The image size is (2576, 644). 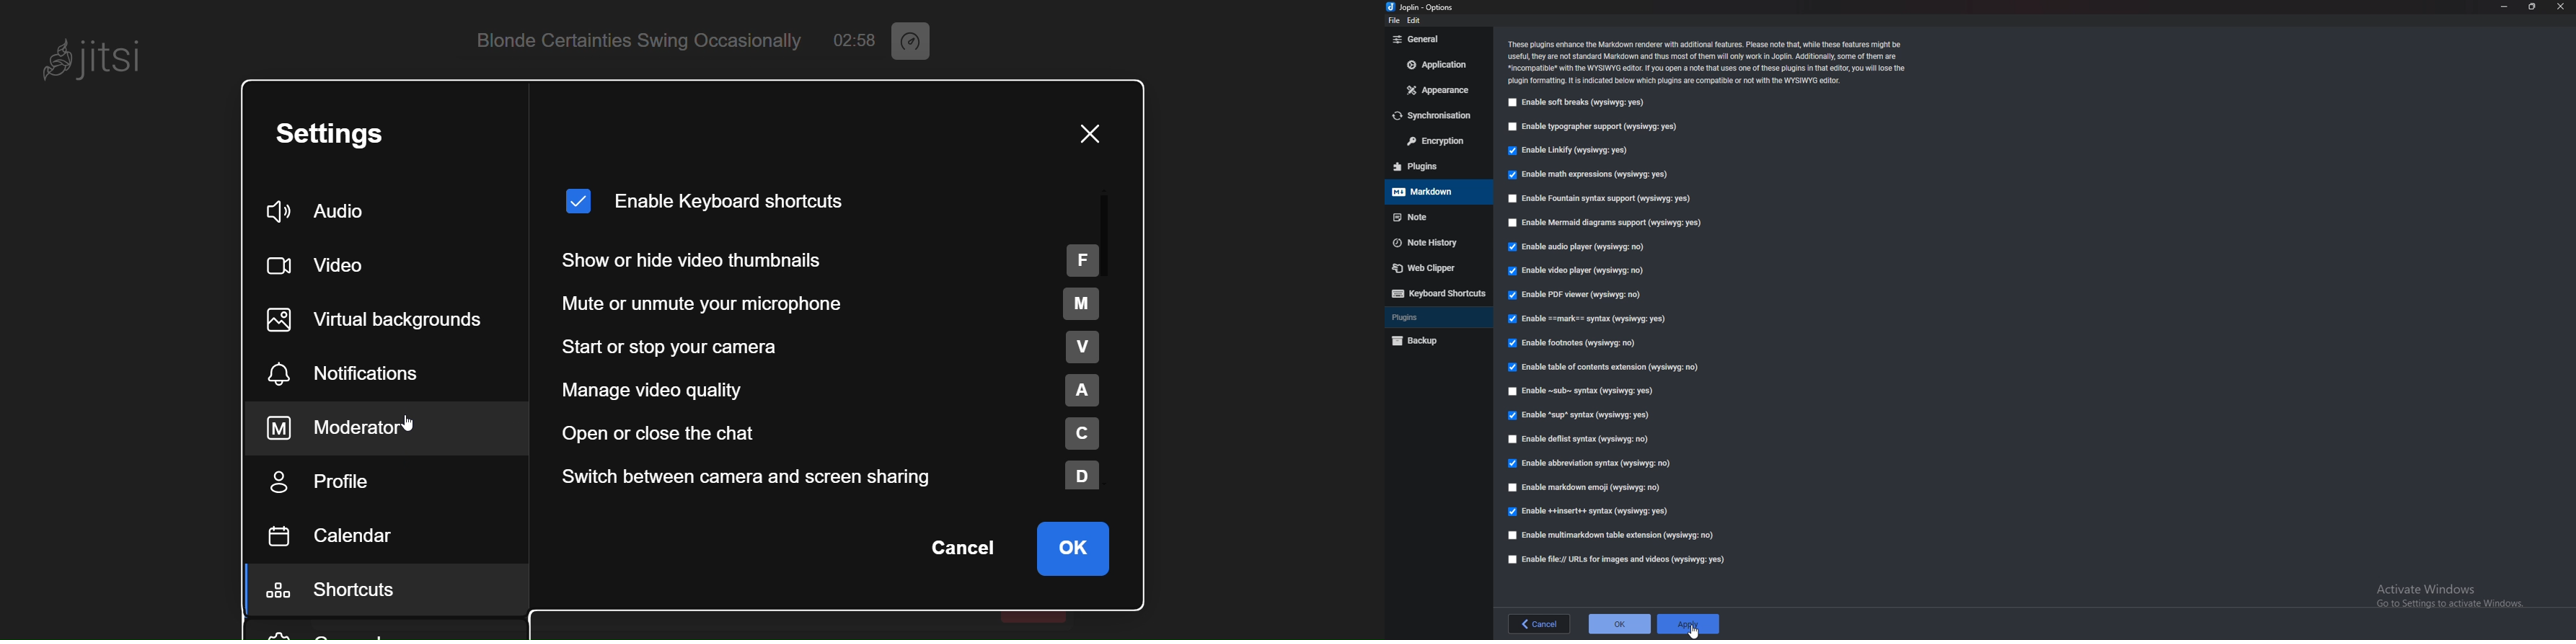 What do you see at coordinates (854, 40) in the screenshot?
I see `02:58` at bounding box center [854, 40].